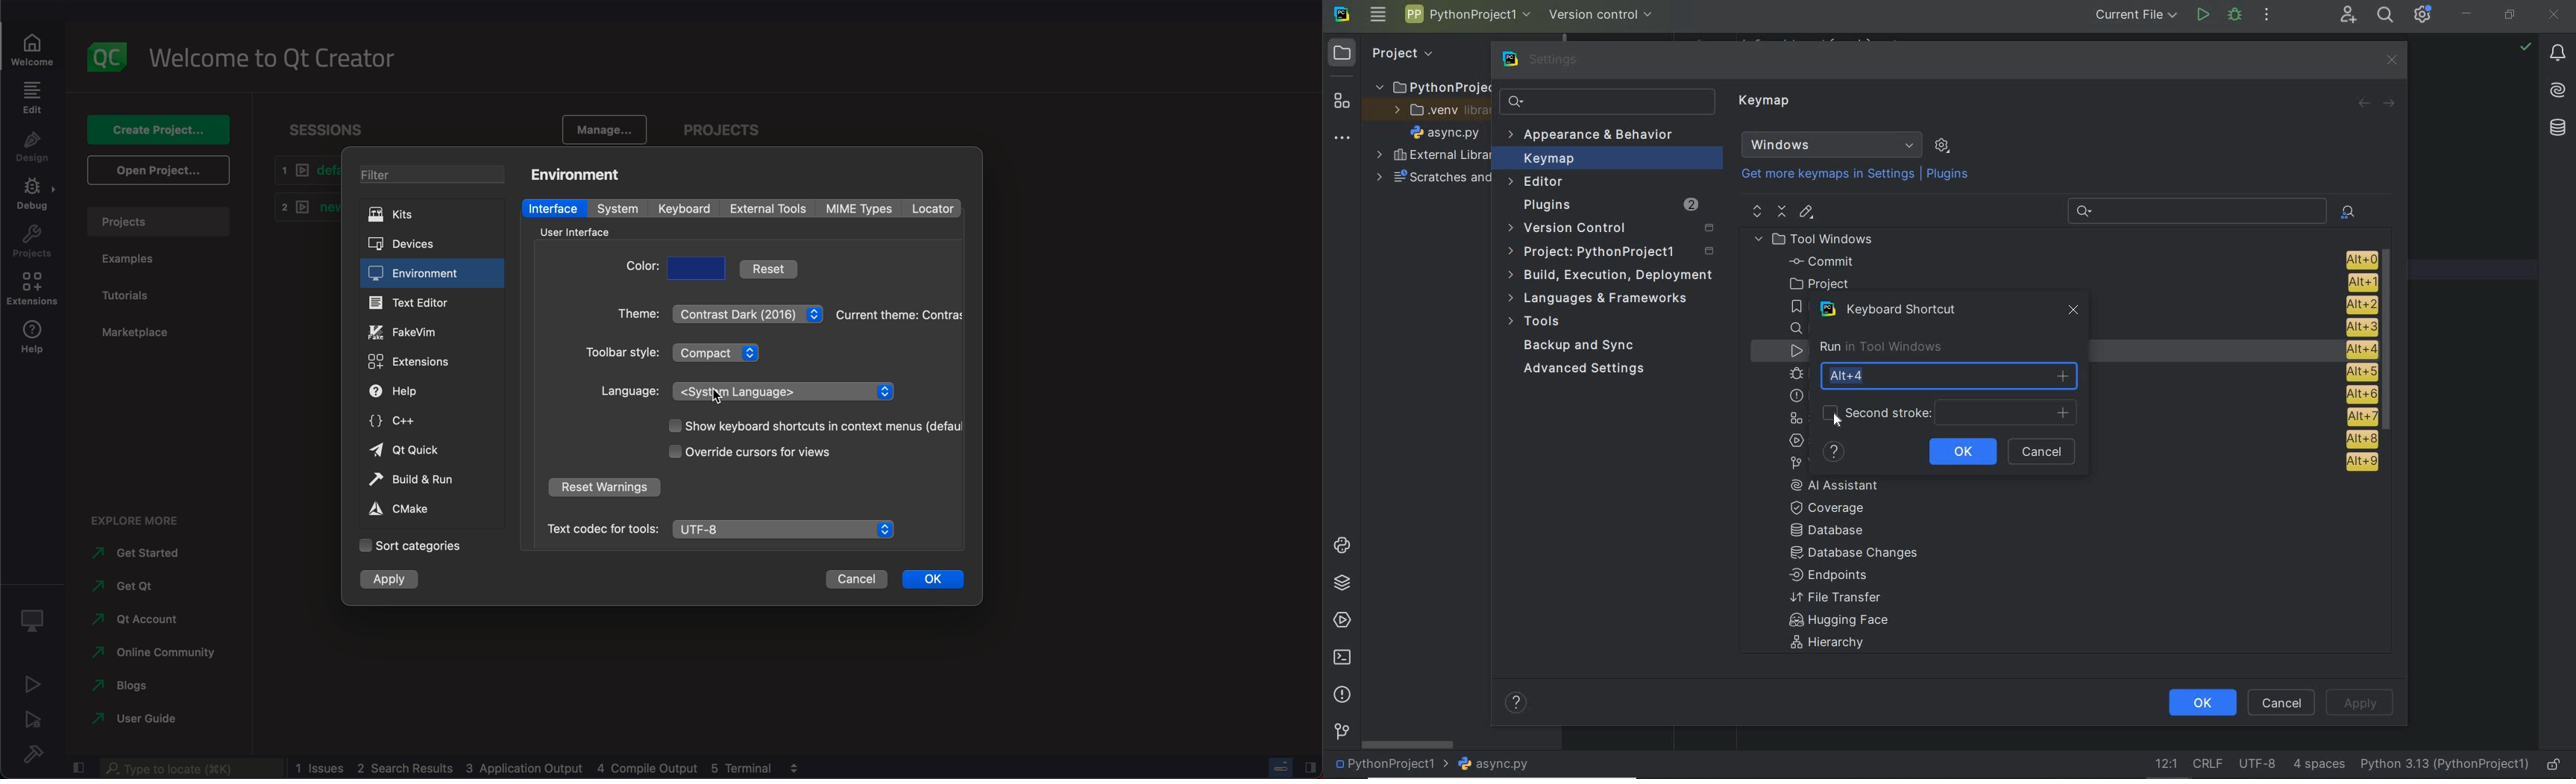  What do you see at coordinates (129, 586) in the screenshot?
I see `get qt` at bounding box center [129, 586].